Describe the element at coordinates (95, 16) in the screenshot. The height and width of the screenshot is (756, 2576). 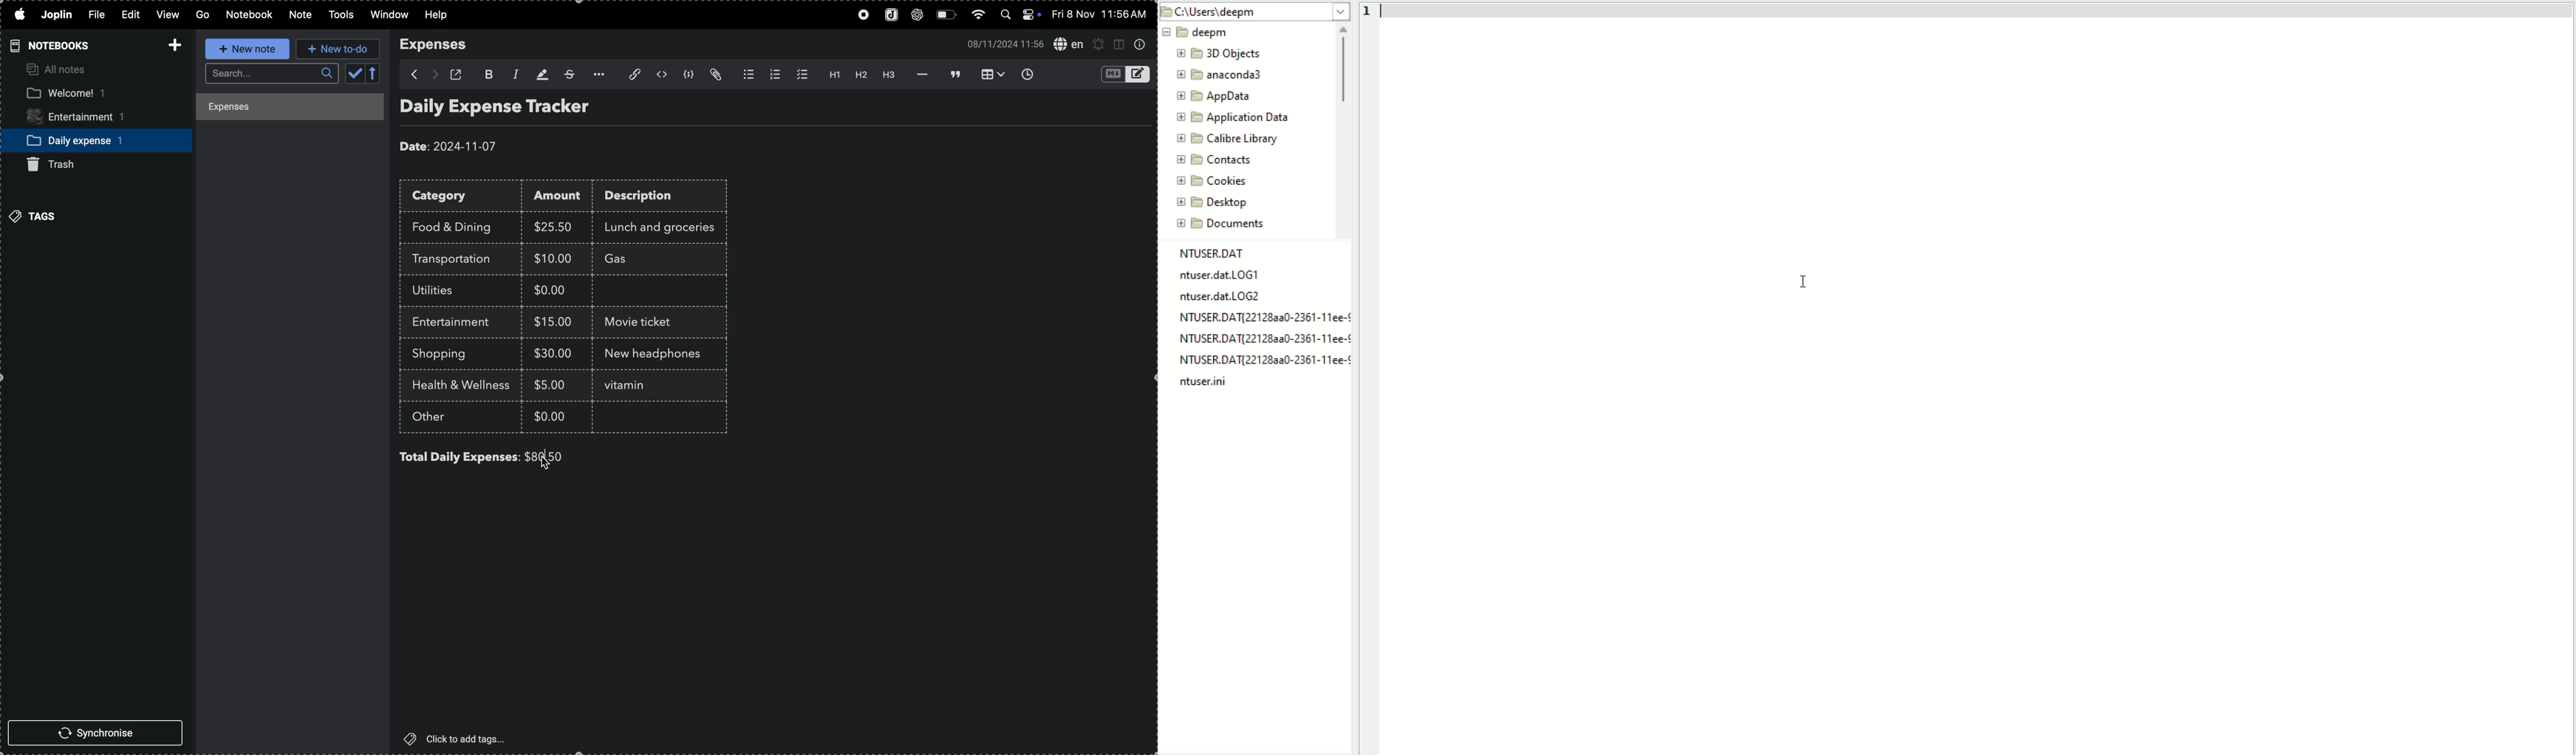
I see `file` at that location.